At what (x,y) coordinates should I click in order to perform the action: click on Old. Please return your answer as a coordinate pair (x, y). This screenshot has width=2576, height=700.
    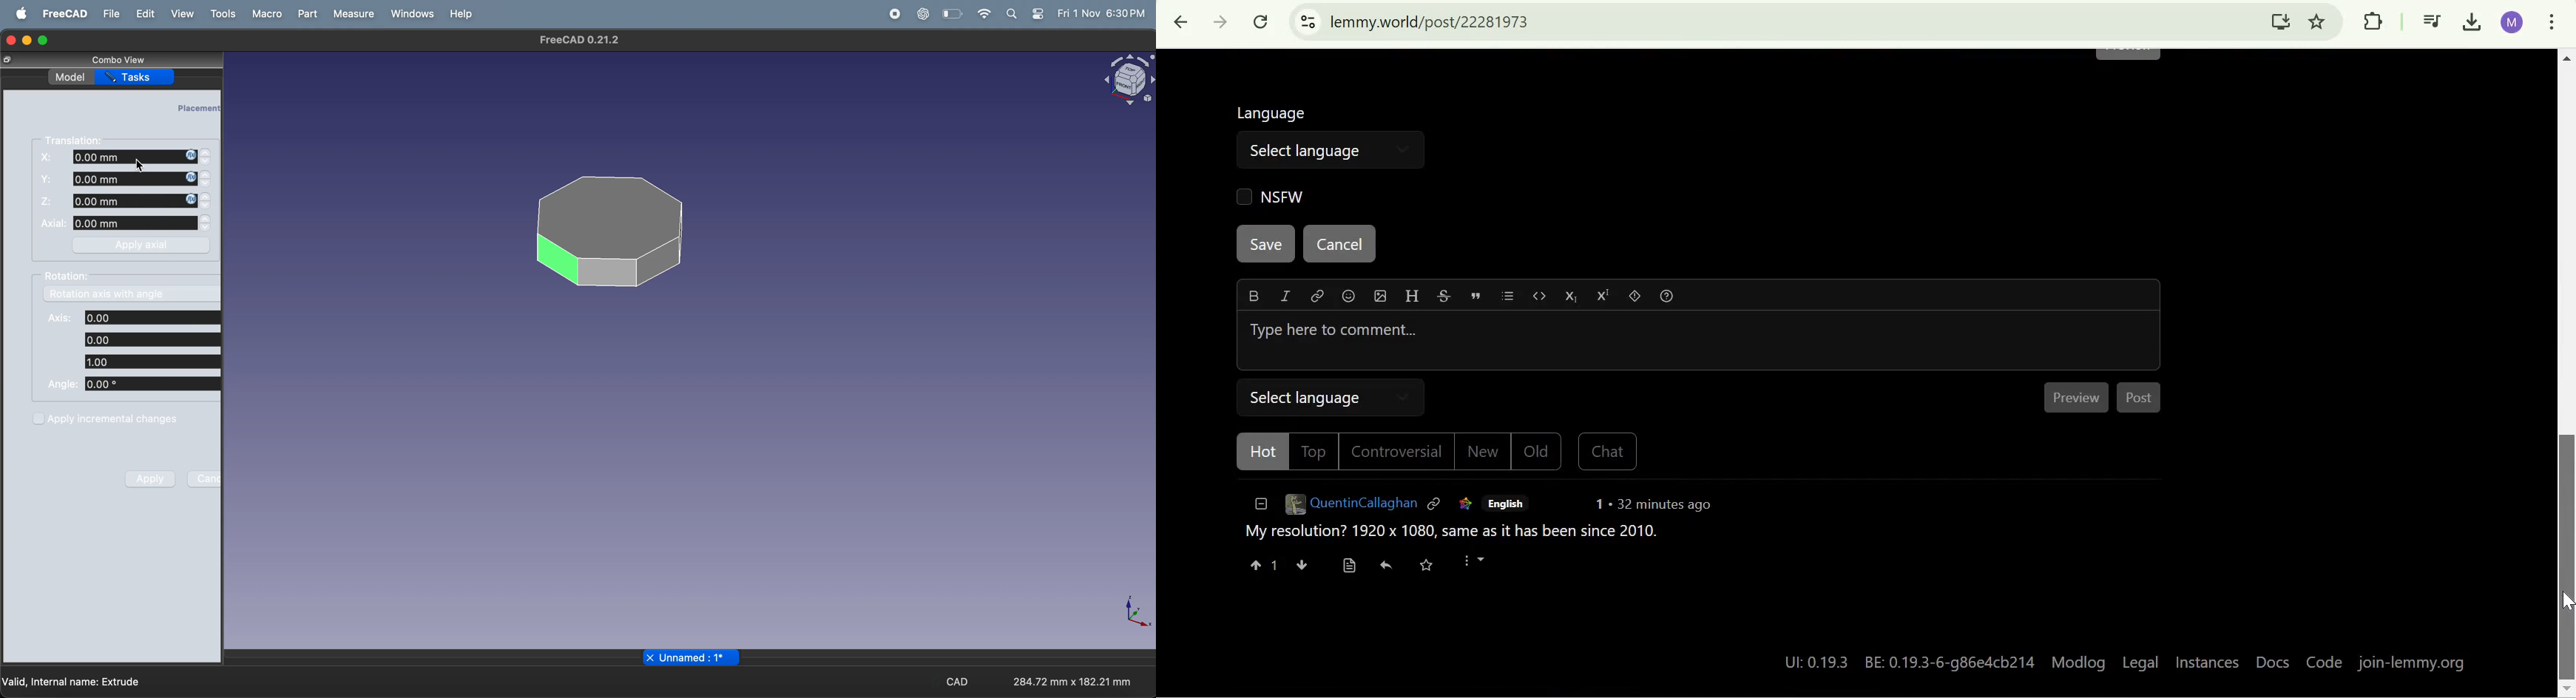
    Looking at the image, I should click on (1538, 453).